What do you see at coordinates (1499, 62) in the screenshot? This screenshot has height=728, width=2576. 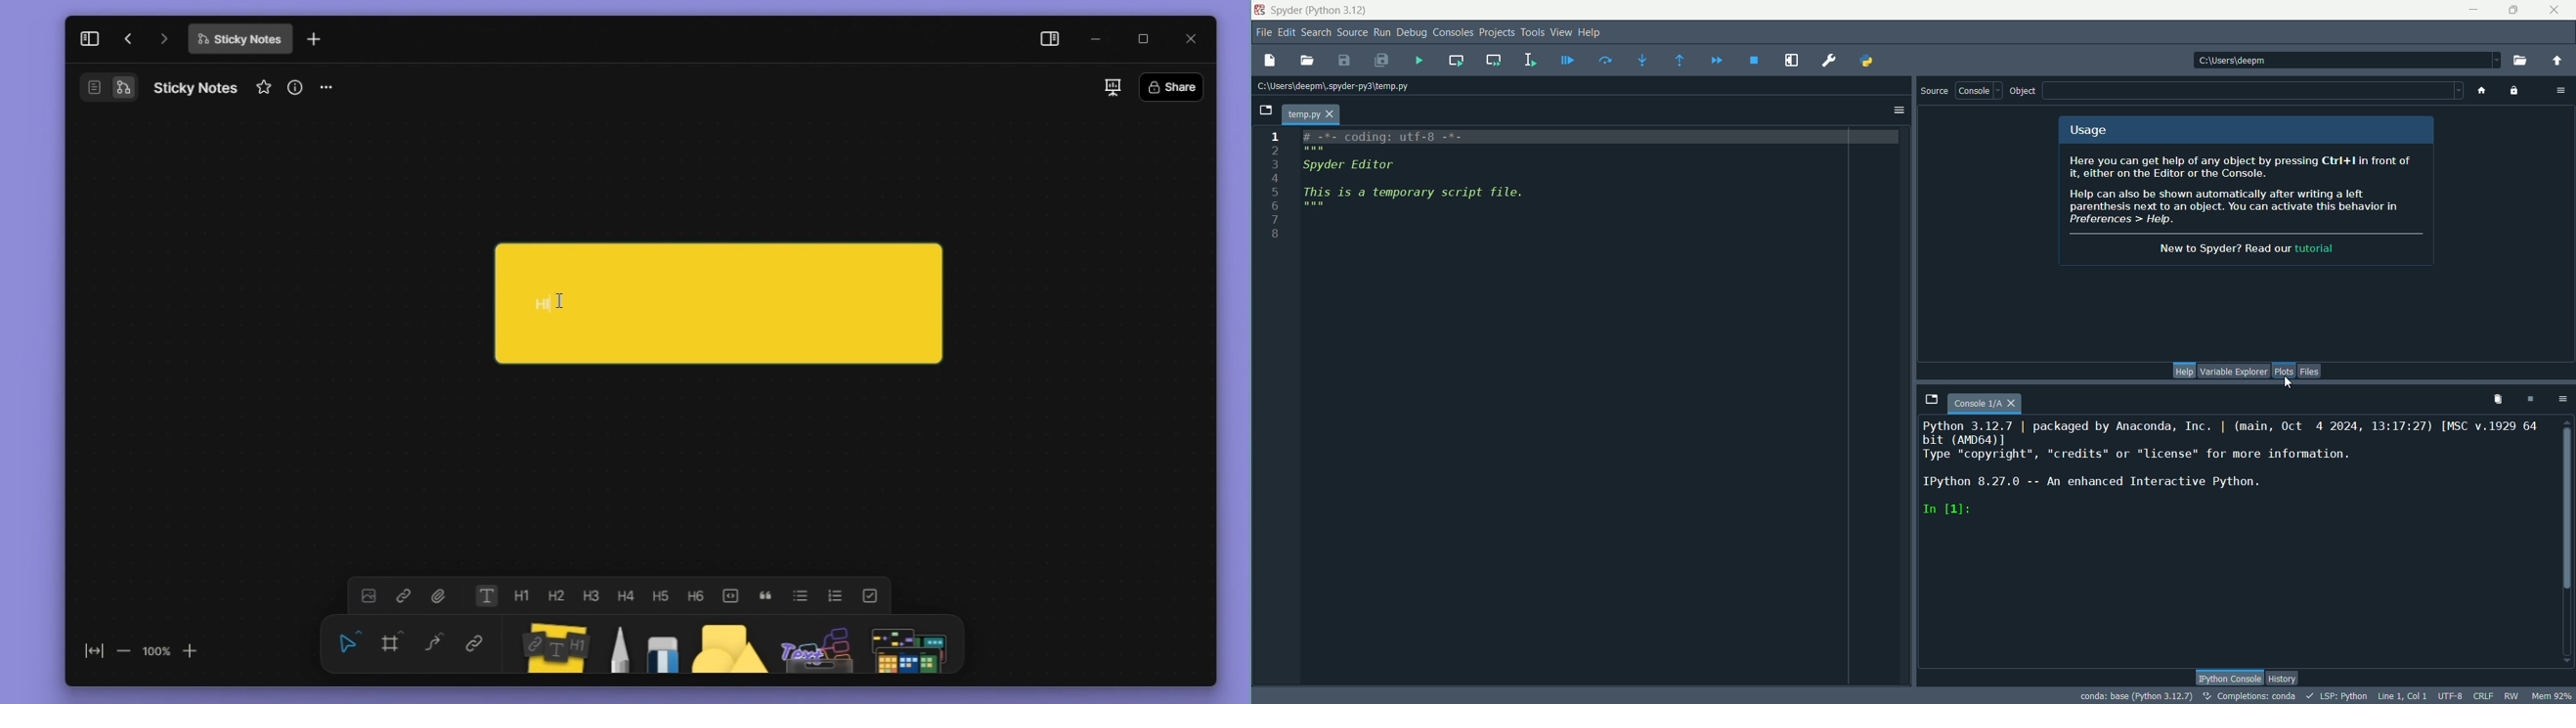 I see `run current cell and go to the next` at bounding box center [1499, 62].